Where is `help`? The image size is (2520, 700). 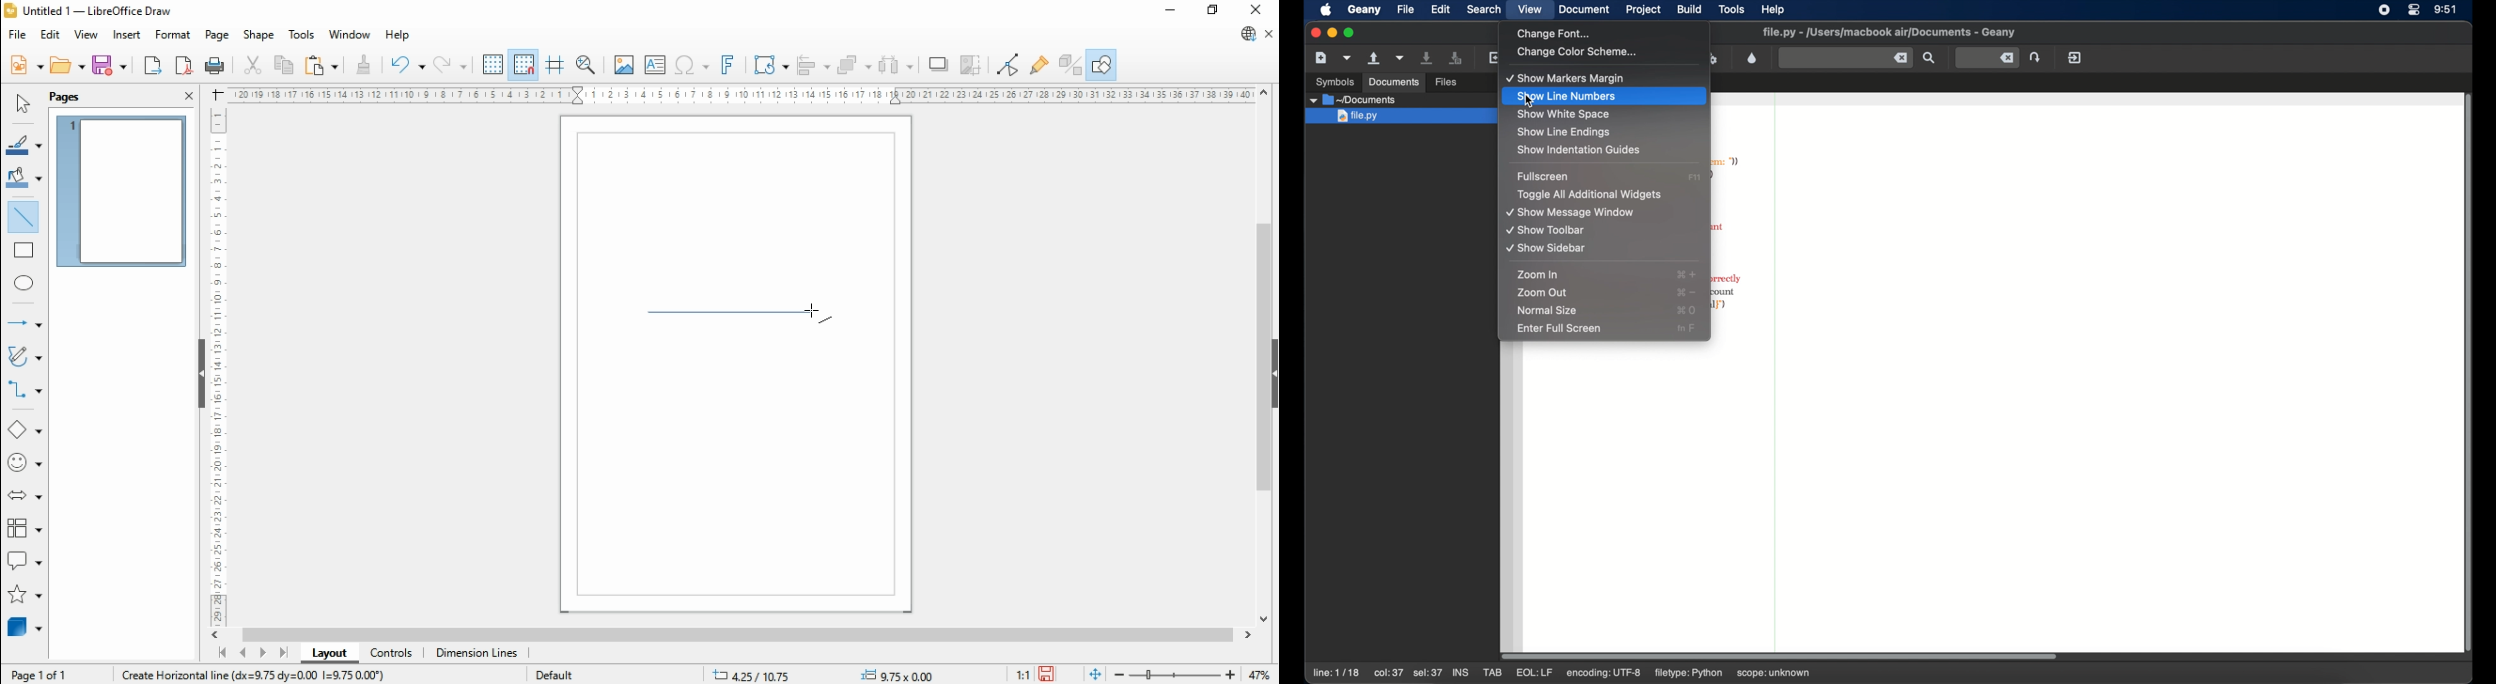
help is located at coordinates (398, 35).